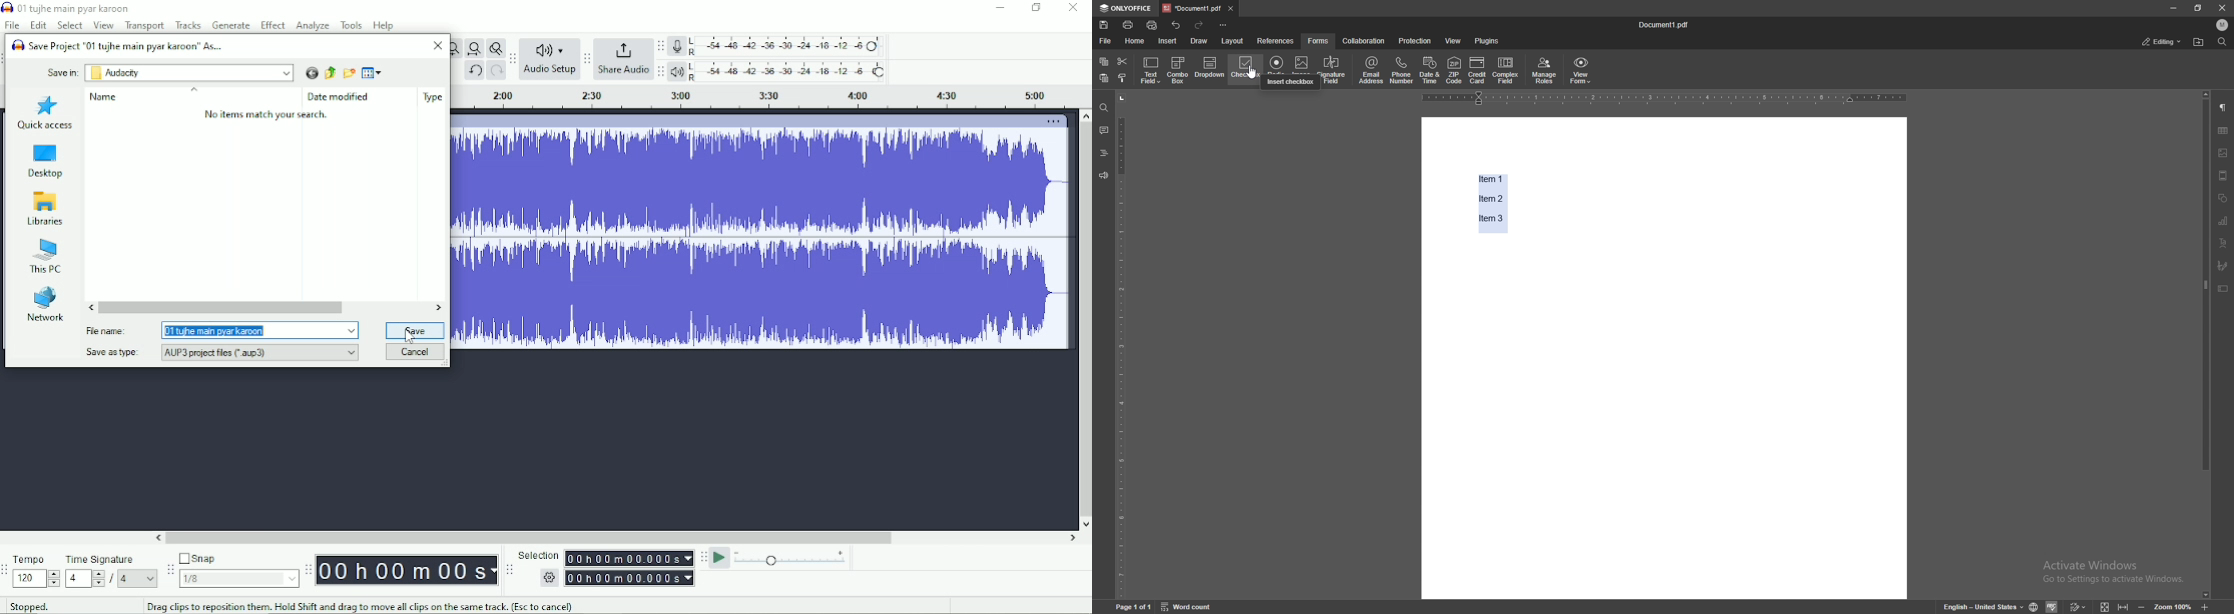 The image size is (2240, 616). Describe the element at coordinates (341, 97) in the screenshot. I see `Date modified` at that location.